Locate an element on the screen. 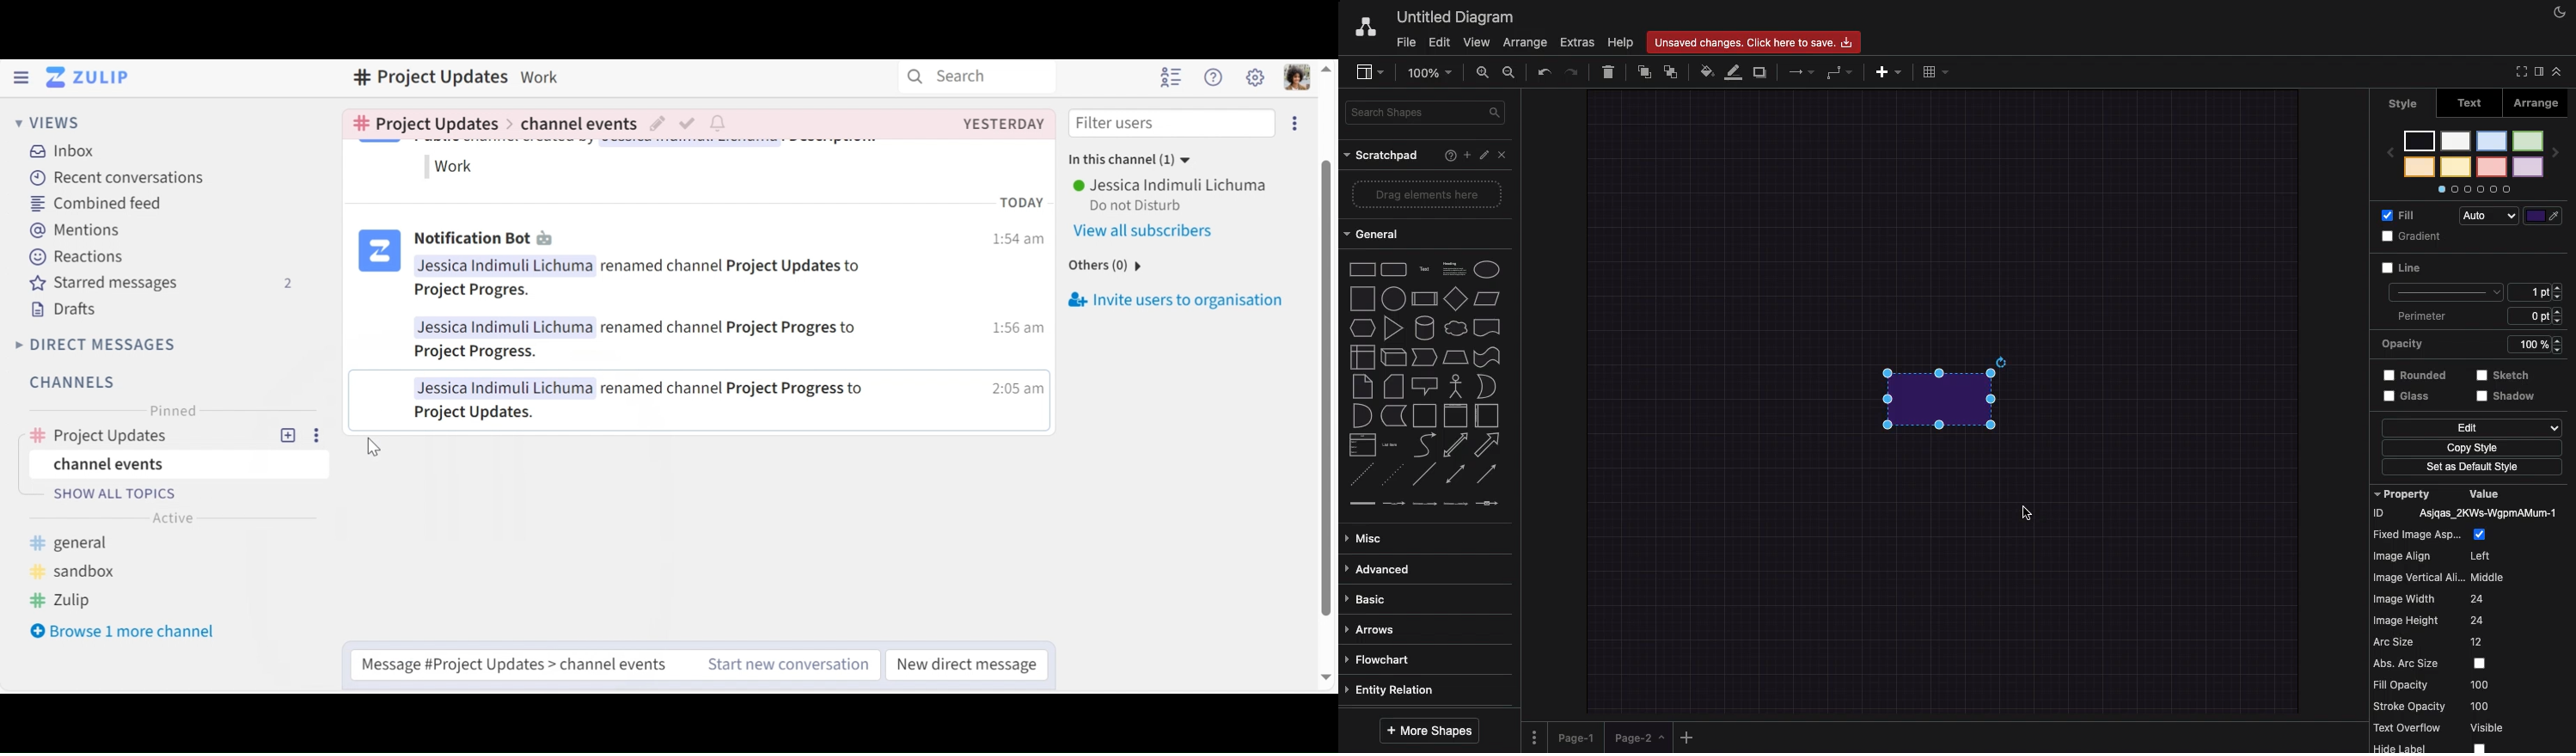 The height and width of the screenshot is (756, 2576). Jessica Indimuli Lichuma renamed channel Project Progress to
Project Updates. is located at coordinates (647, 399).